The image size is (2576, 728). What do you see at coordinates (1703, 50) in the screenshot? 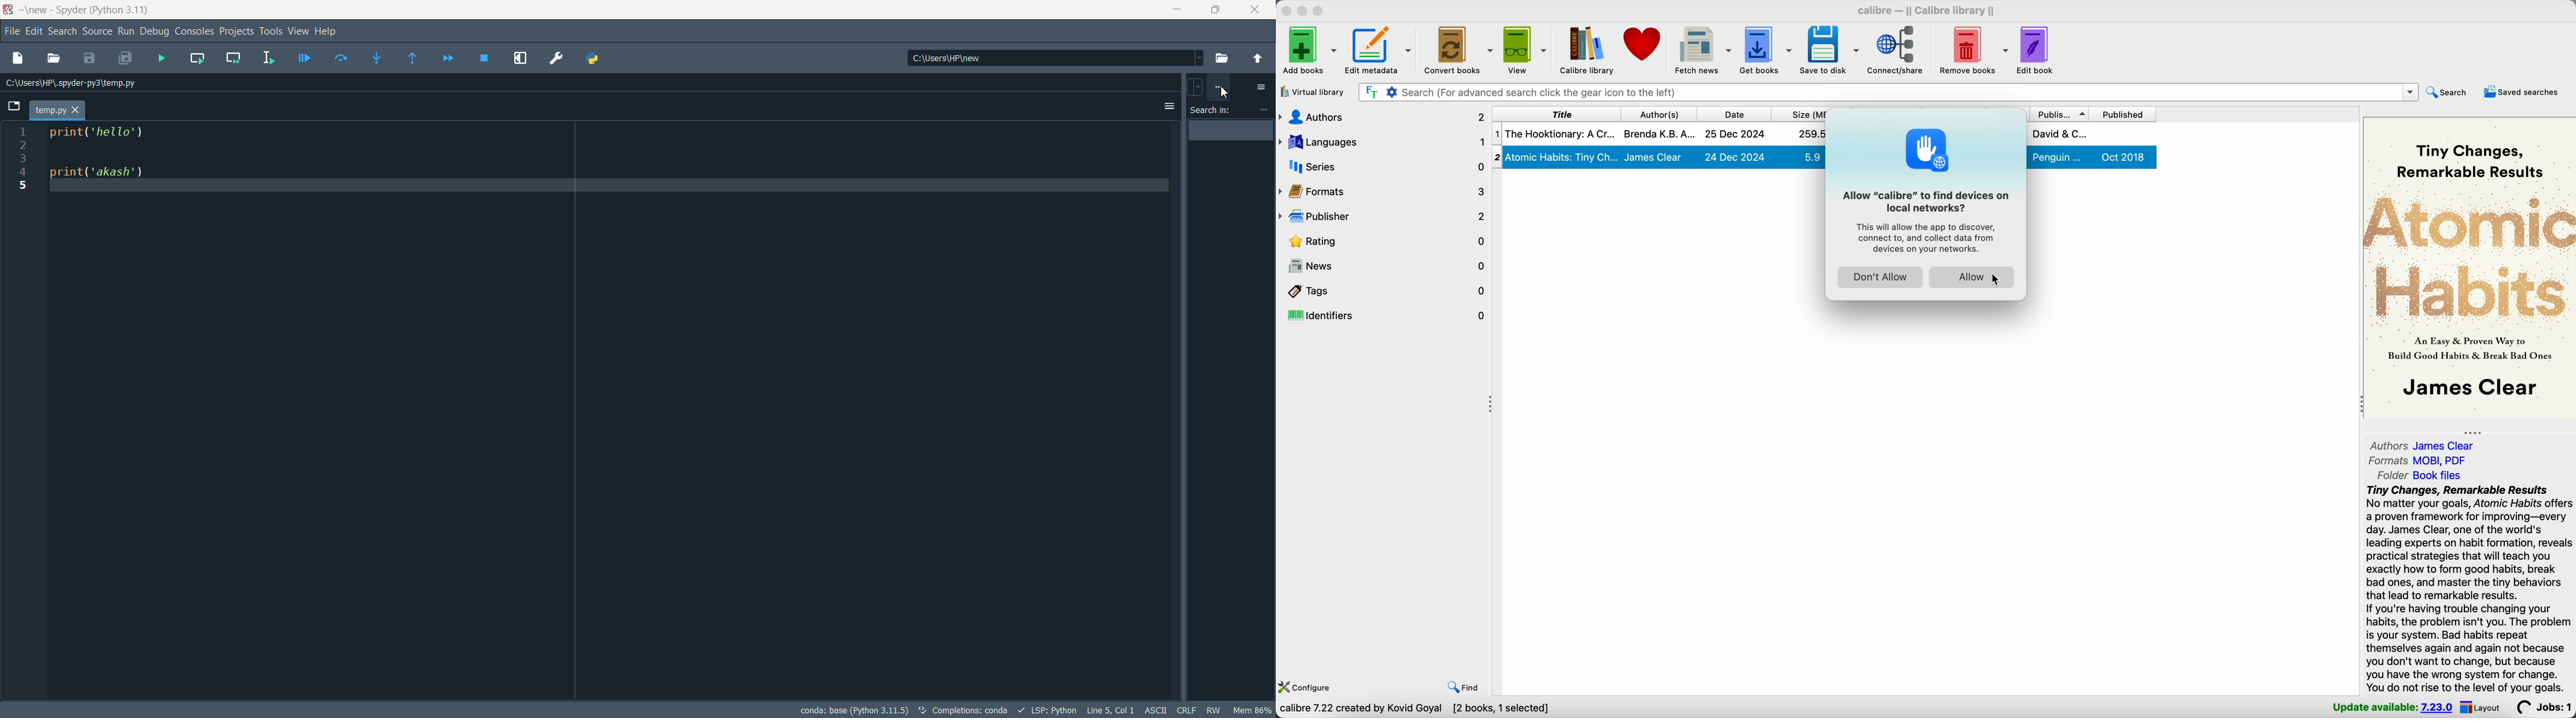
I see `fetch news` at bounding box center [1703, 50].